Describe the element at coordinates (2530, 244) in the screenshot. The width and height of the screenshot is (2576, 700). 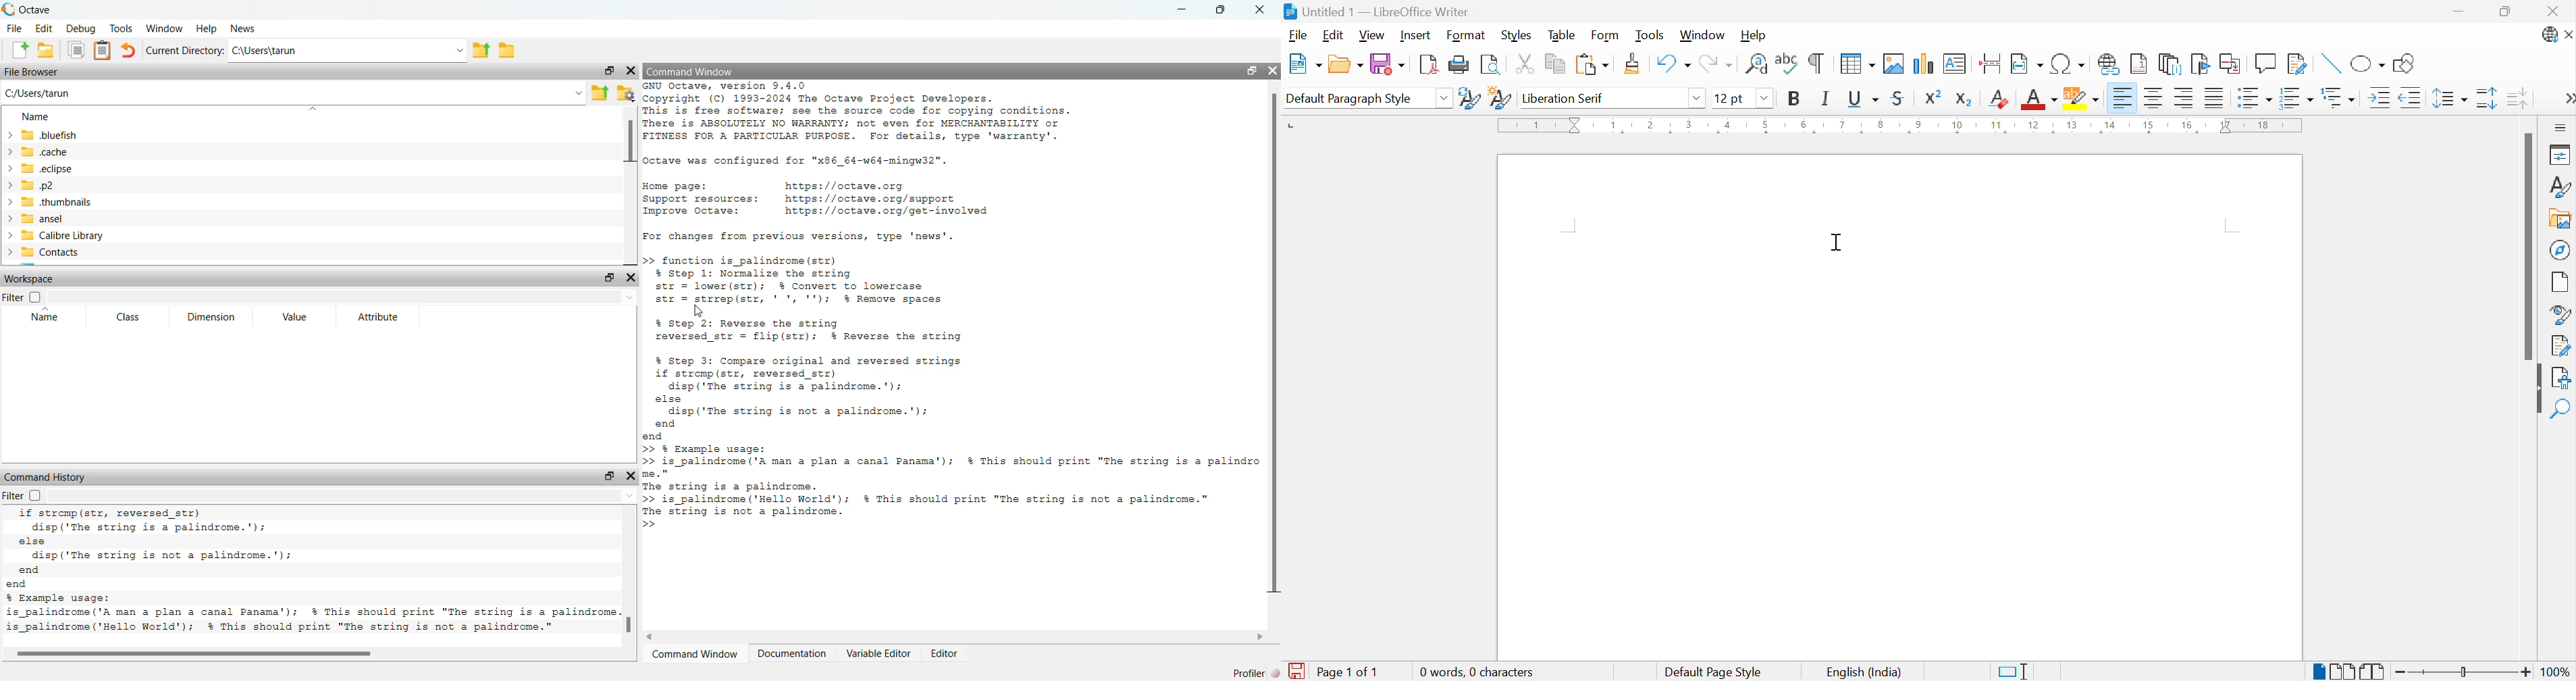
I see `Scroll bar` at that location.